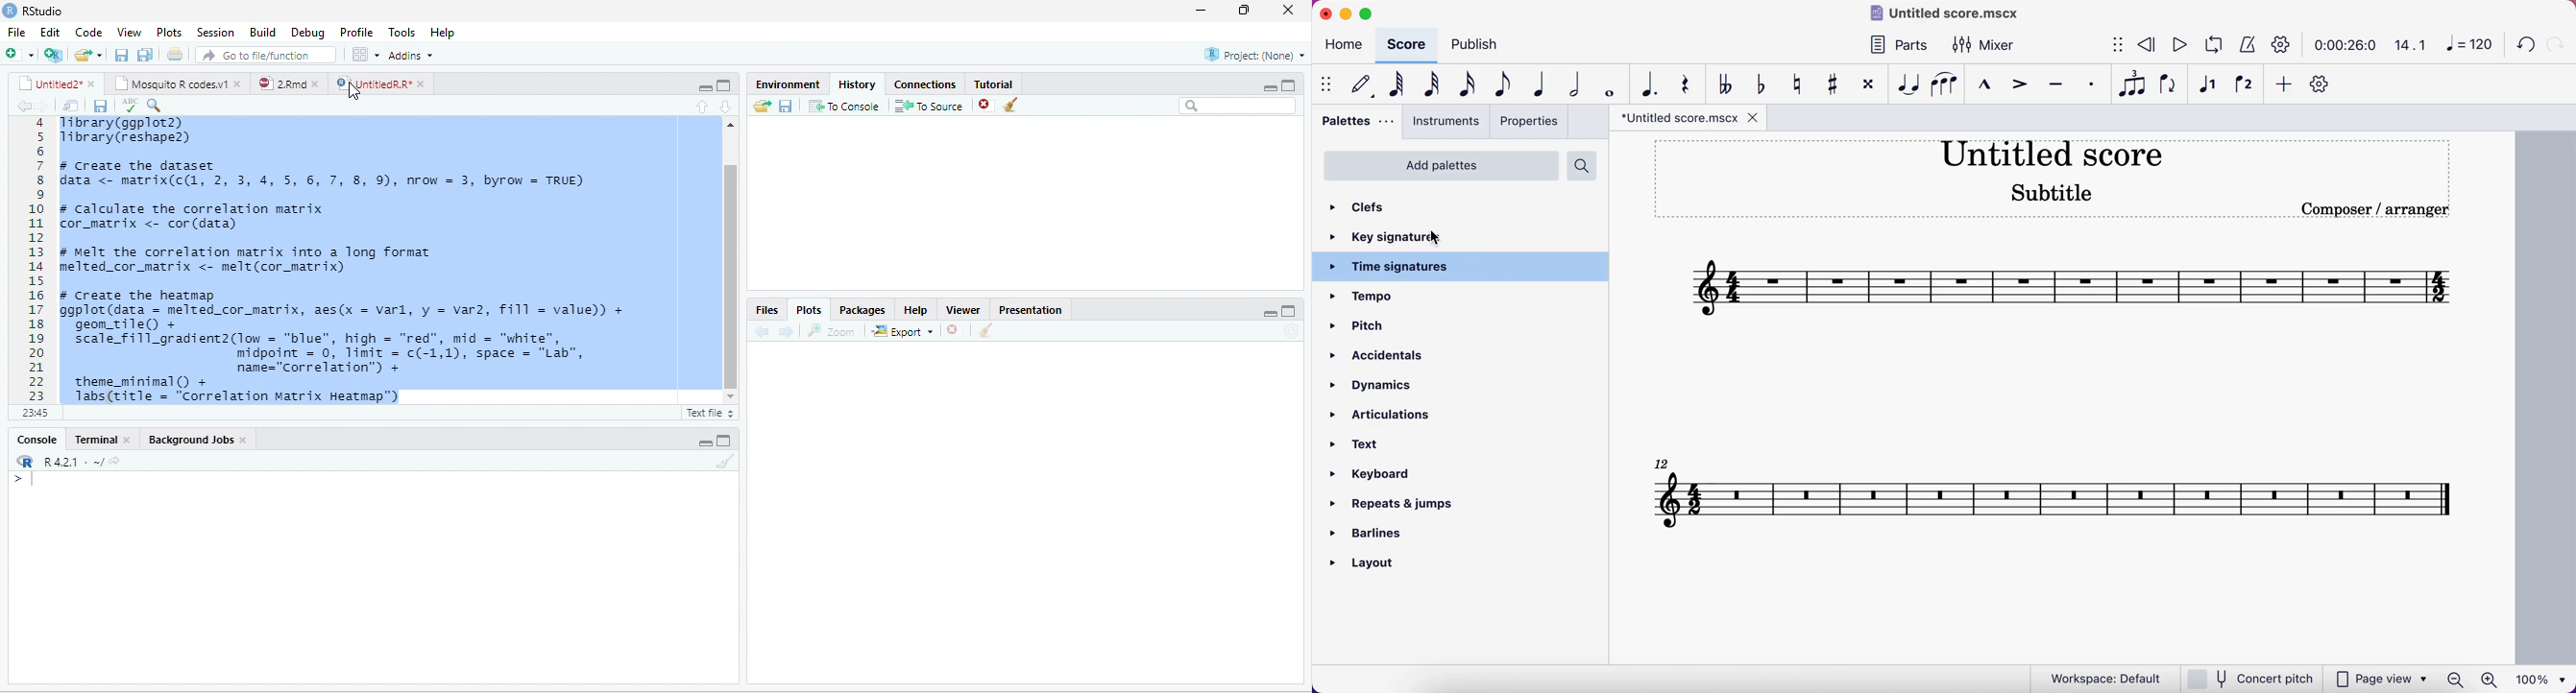 The height and width of the screenshot is (700, 2576). I want to click on debug, so click(308, 34).